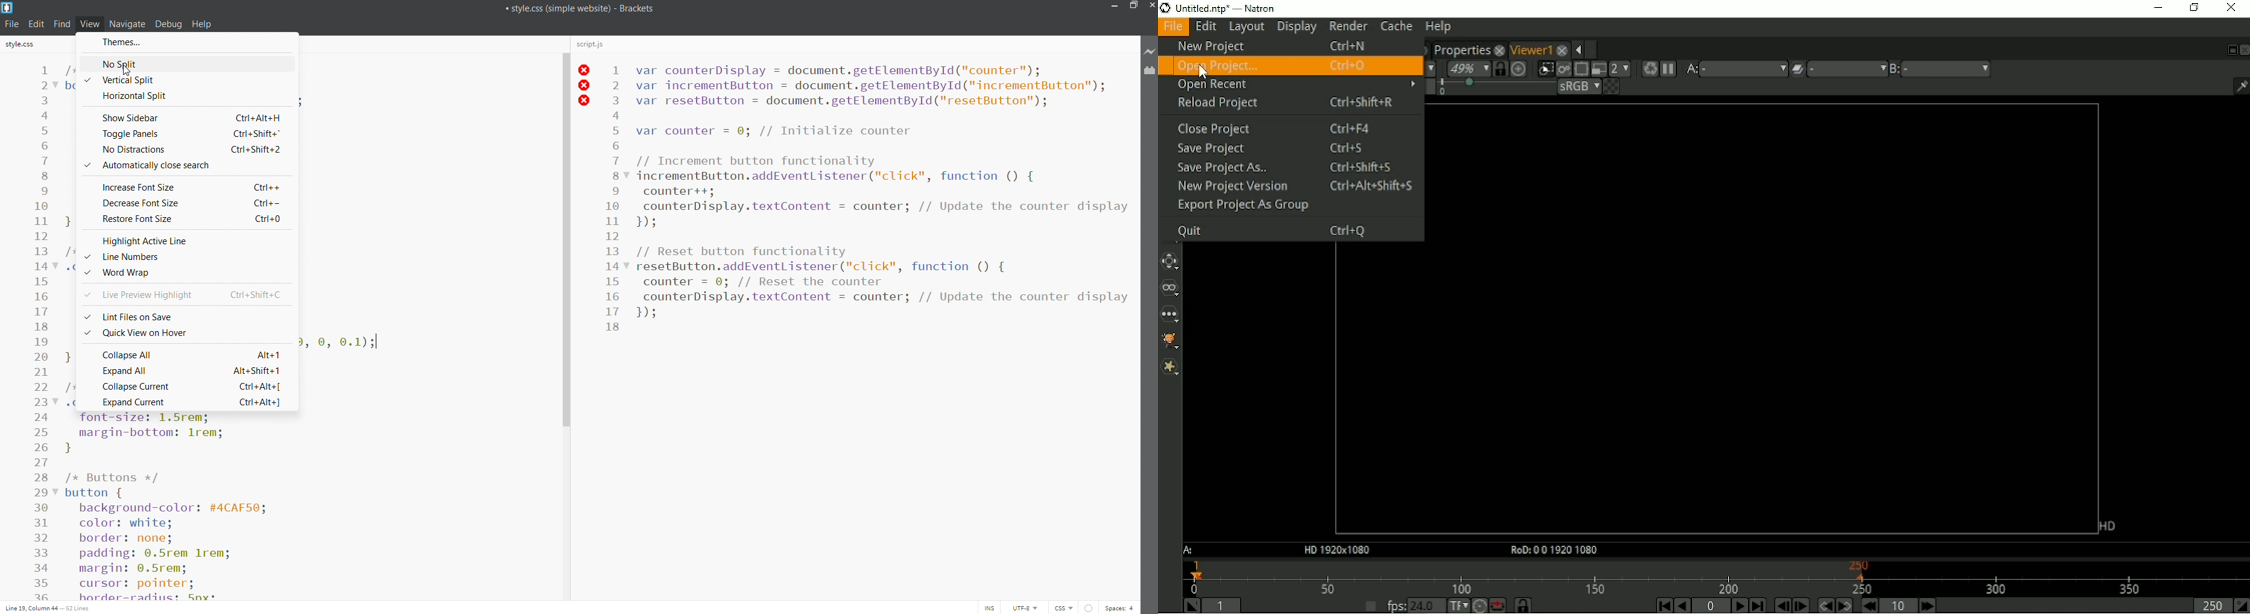  I want to click on no split, so click(188, 63).